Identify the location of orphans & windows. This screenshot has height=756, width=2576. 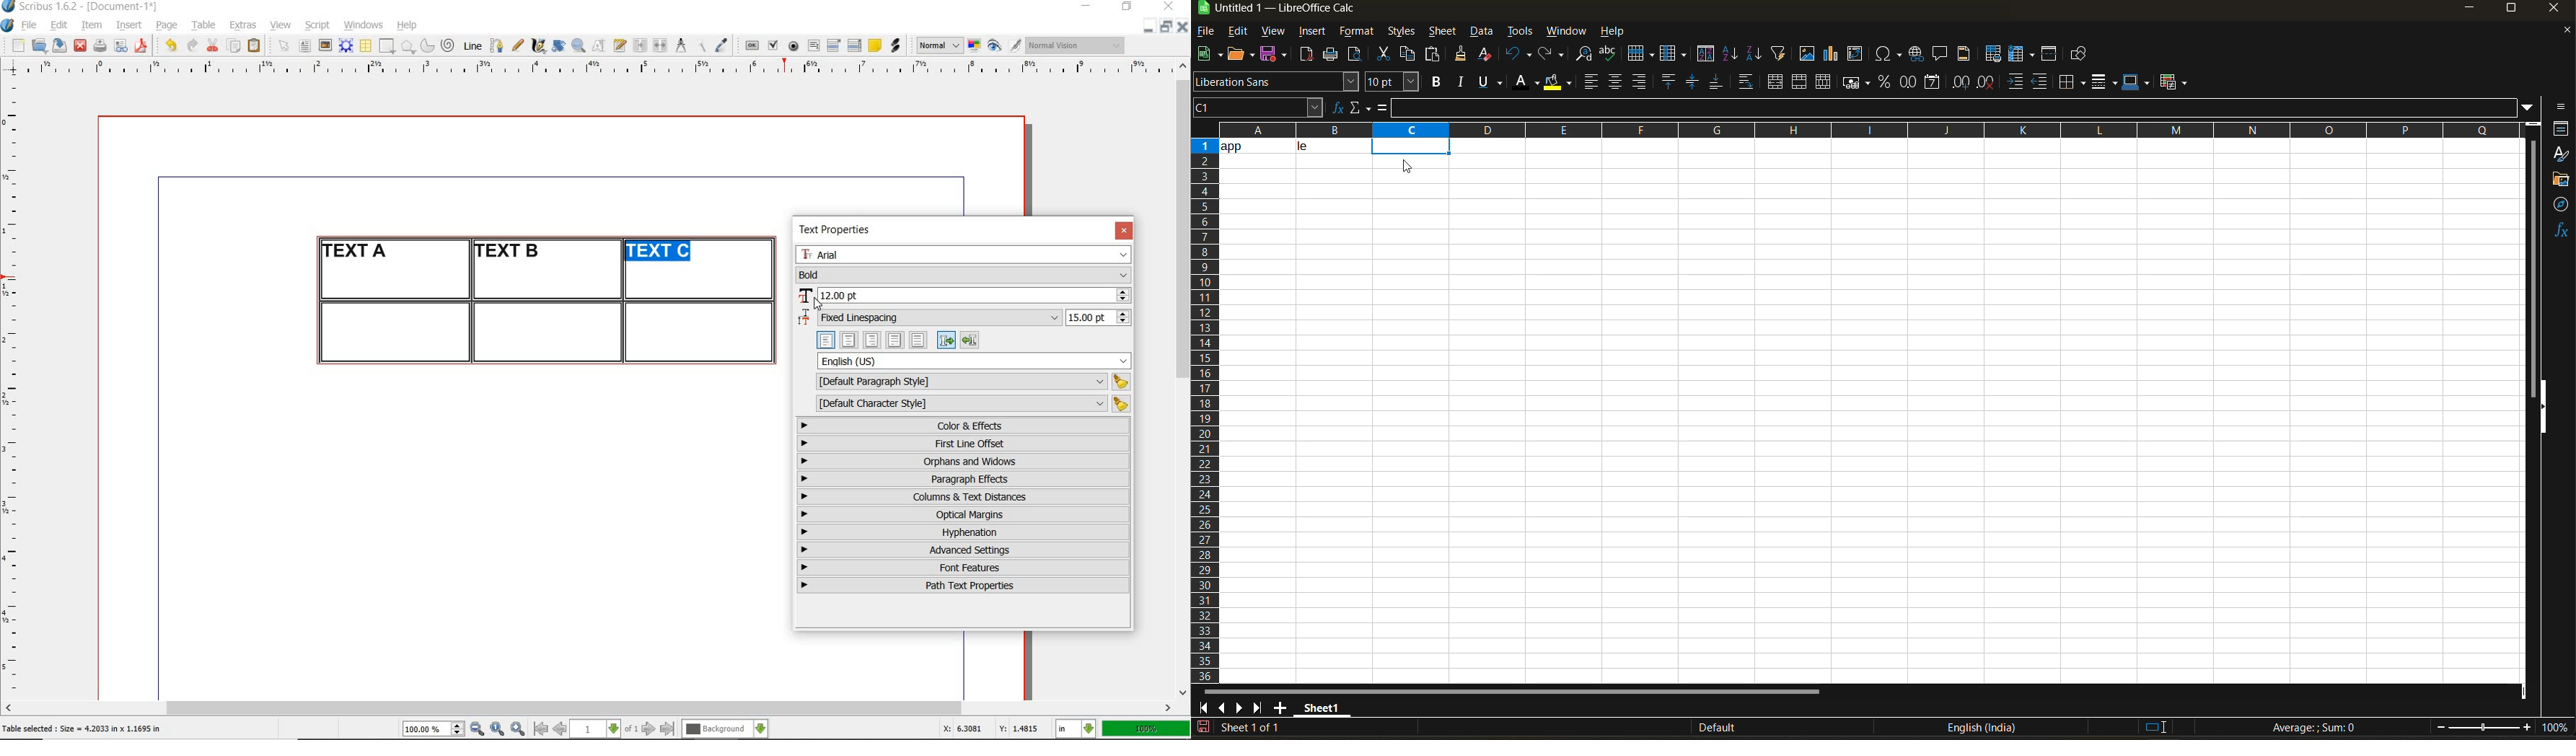
(962, 462).